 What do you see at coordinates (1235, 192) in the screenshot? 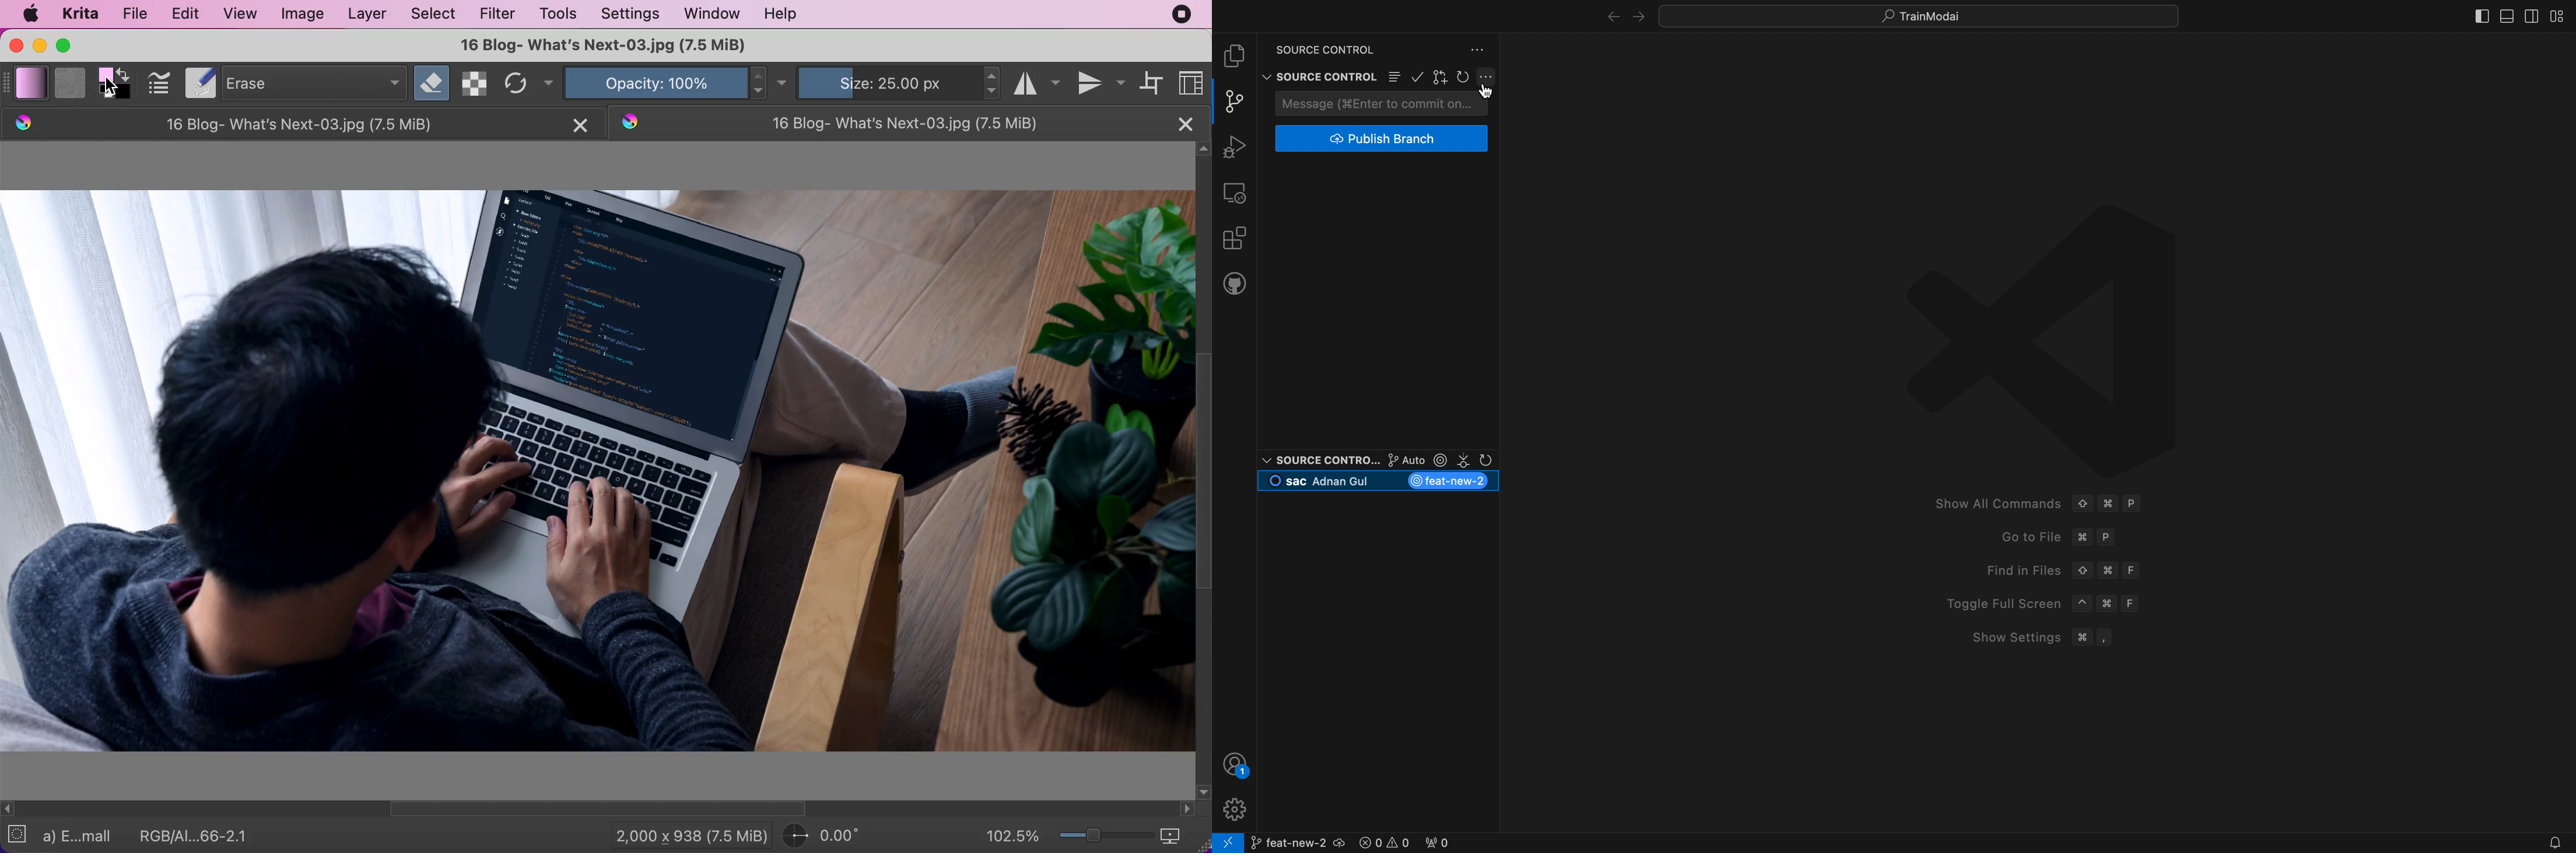
I see `remote` at bounding box center [1235, 192].